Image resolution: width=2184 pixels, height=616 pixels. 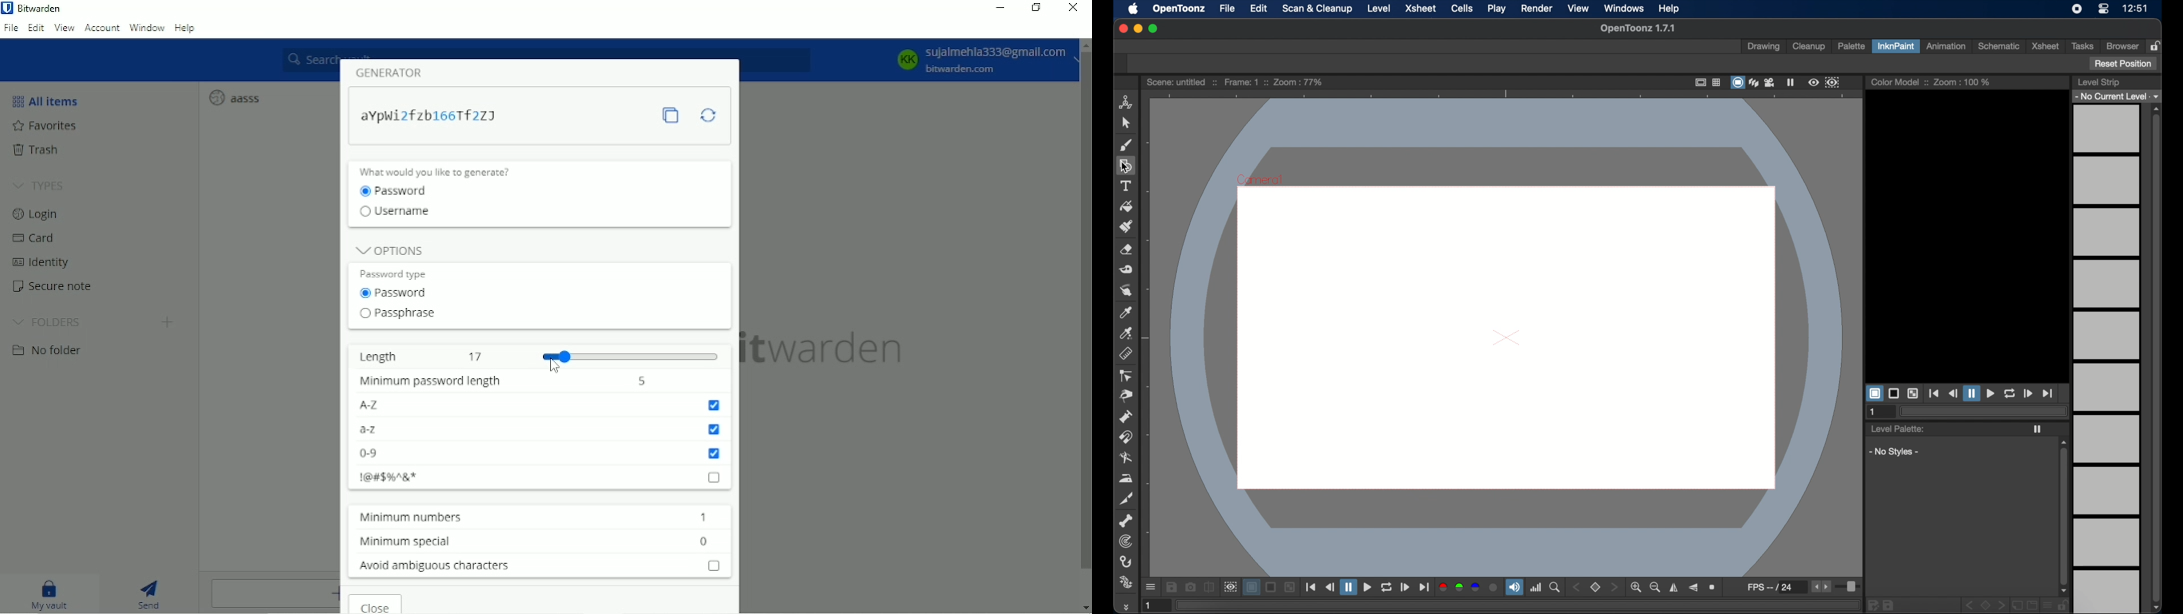 What do you see at coordinates (2116, 97) in the screenshot?
I see `no current level ` at bounding box center [2116, 97].